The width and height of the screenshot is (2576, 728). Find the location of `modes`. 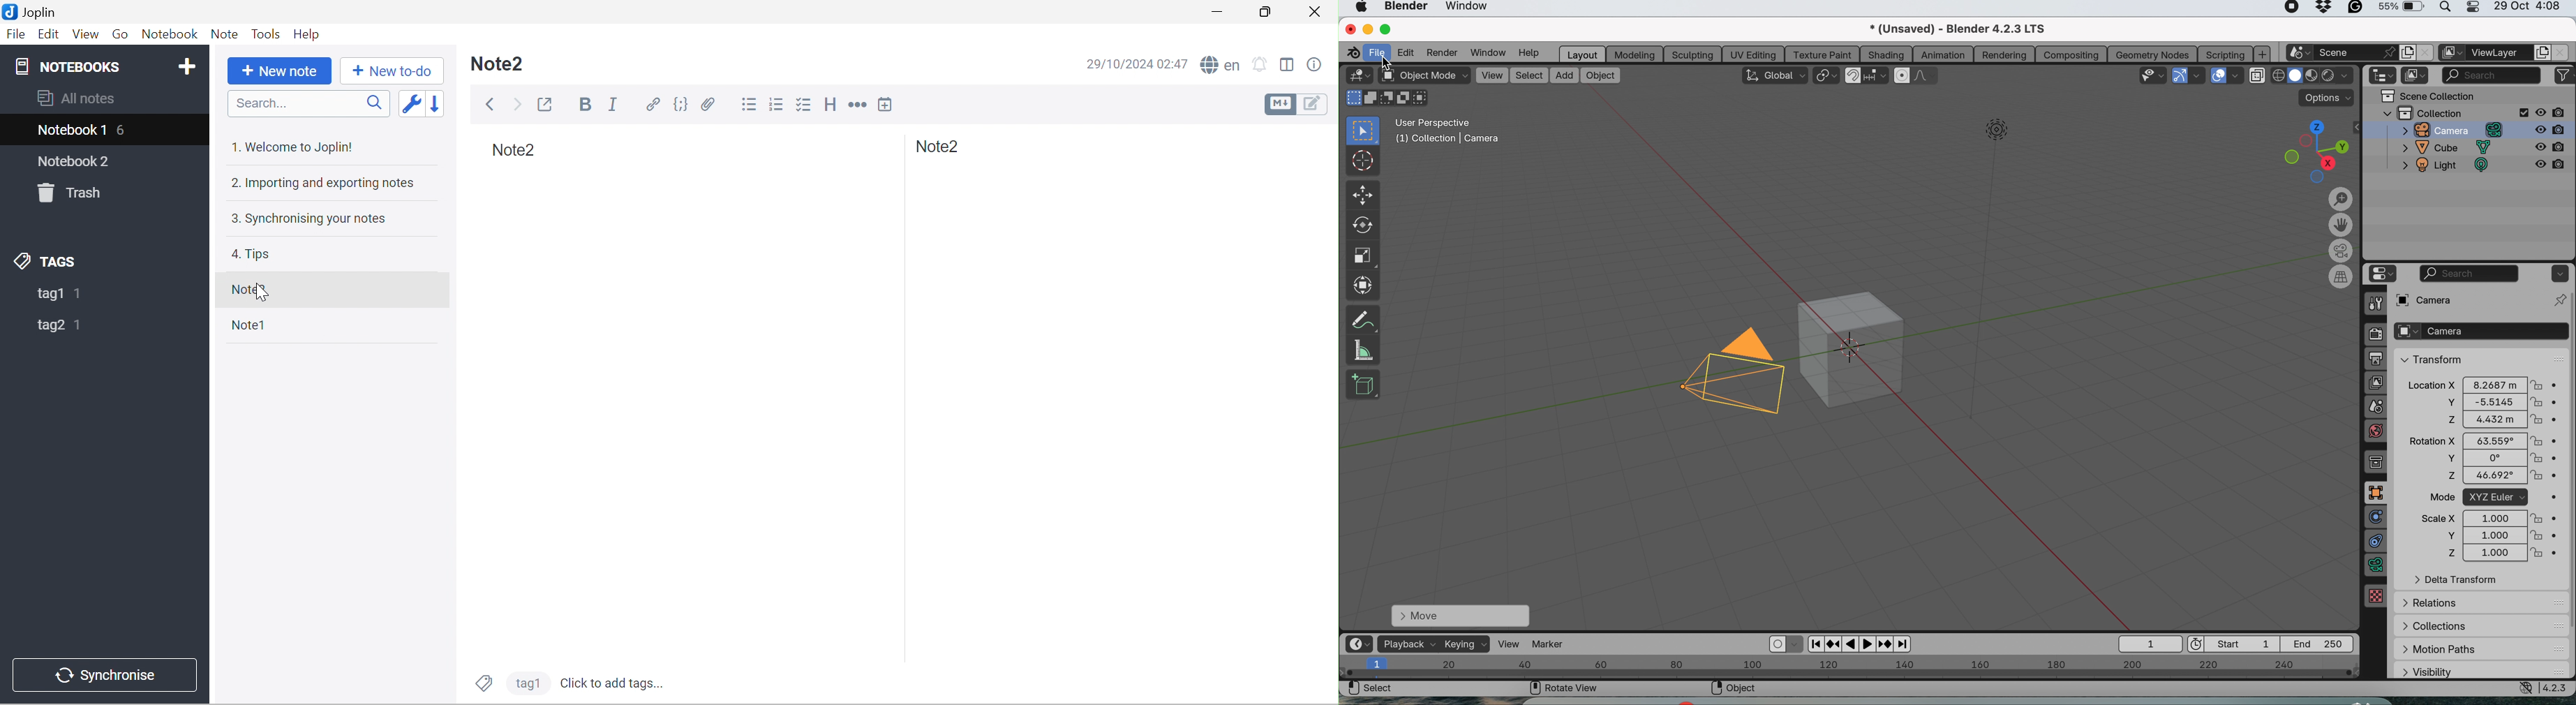

modes is located at coordinates (1384, 98).